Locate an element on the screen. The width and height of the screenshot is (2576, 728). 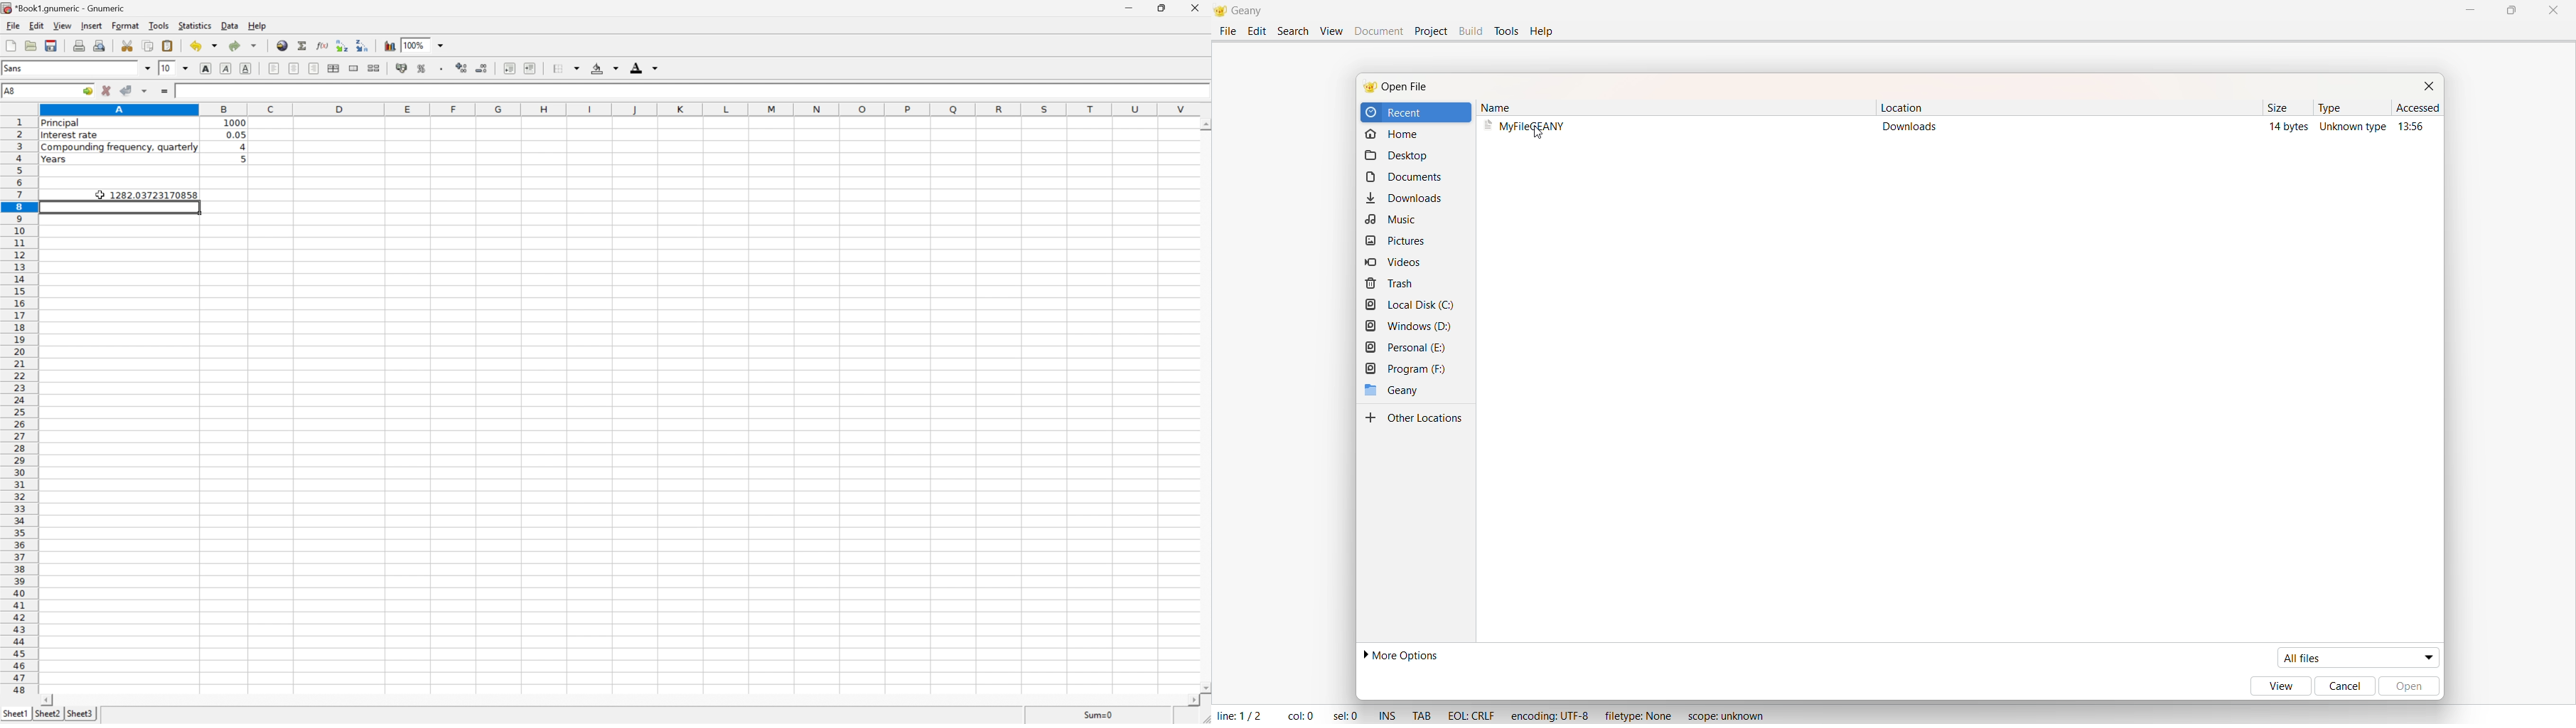
File is located at coordinates (1226, 31).